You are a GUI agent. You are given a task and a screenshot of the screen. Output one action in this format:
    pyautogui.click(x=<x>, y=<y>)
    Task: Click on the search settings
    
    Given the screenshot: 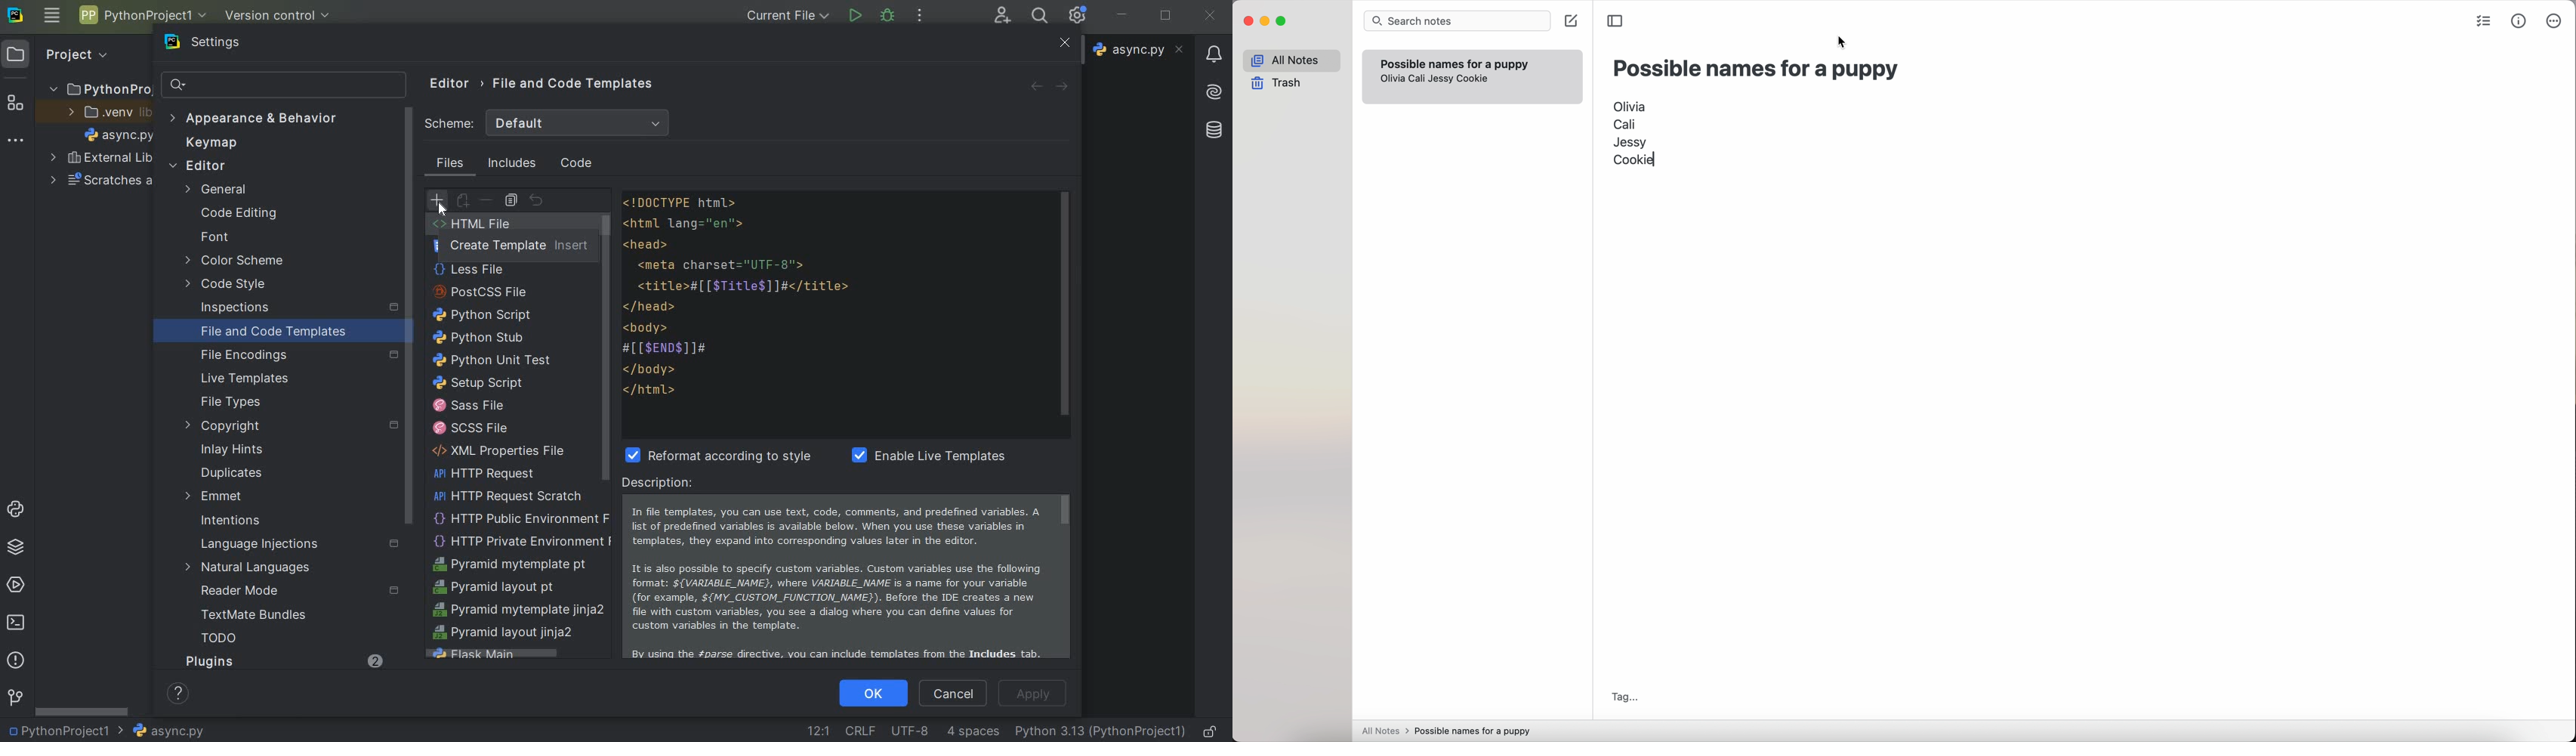 What is the action you would take?
    pyautogui.click(x=285, y=85)
    